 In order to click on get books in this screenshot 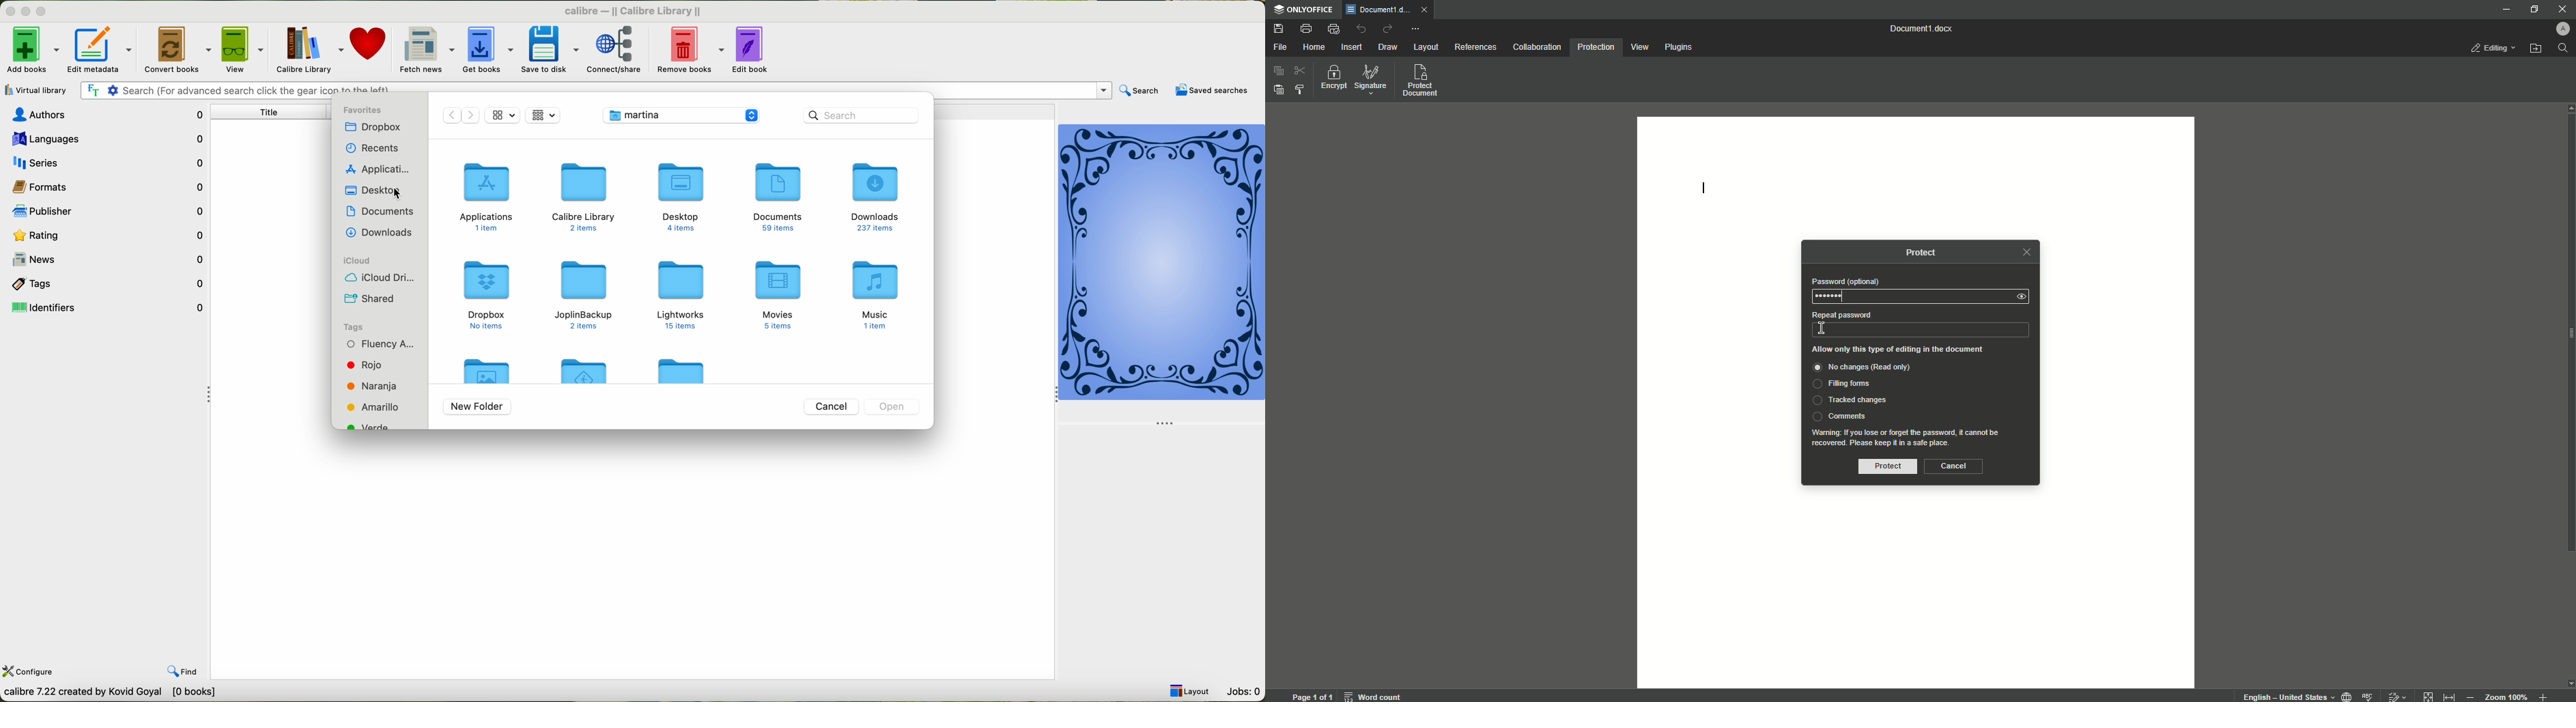, I will do `click(488, 51)`.